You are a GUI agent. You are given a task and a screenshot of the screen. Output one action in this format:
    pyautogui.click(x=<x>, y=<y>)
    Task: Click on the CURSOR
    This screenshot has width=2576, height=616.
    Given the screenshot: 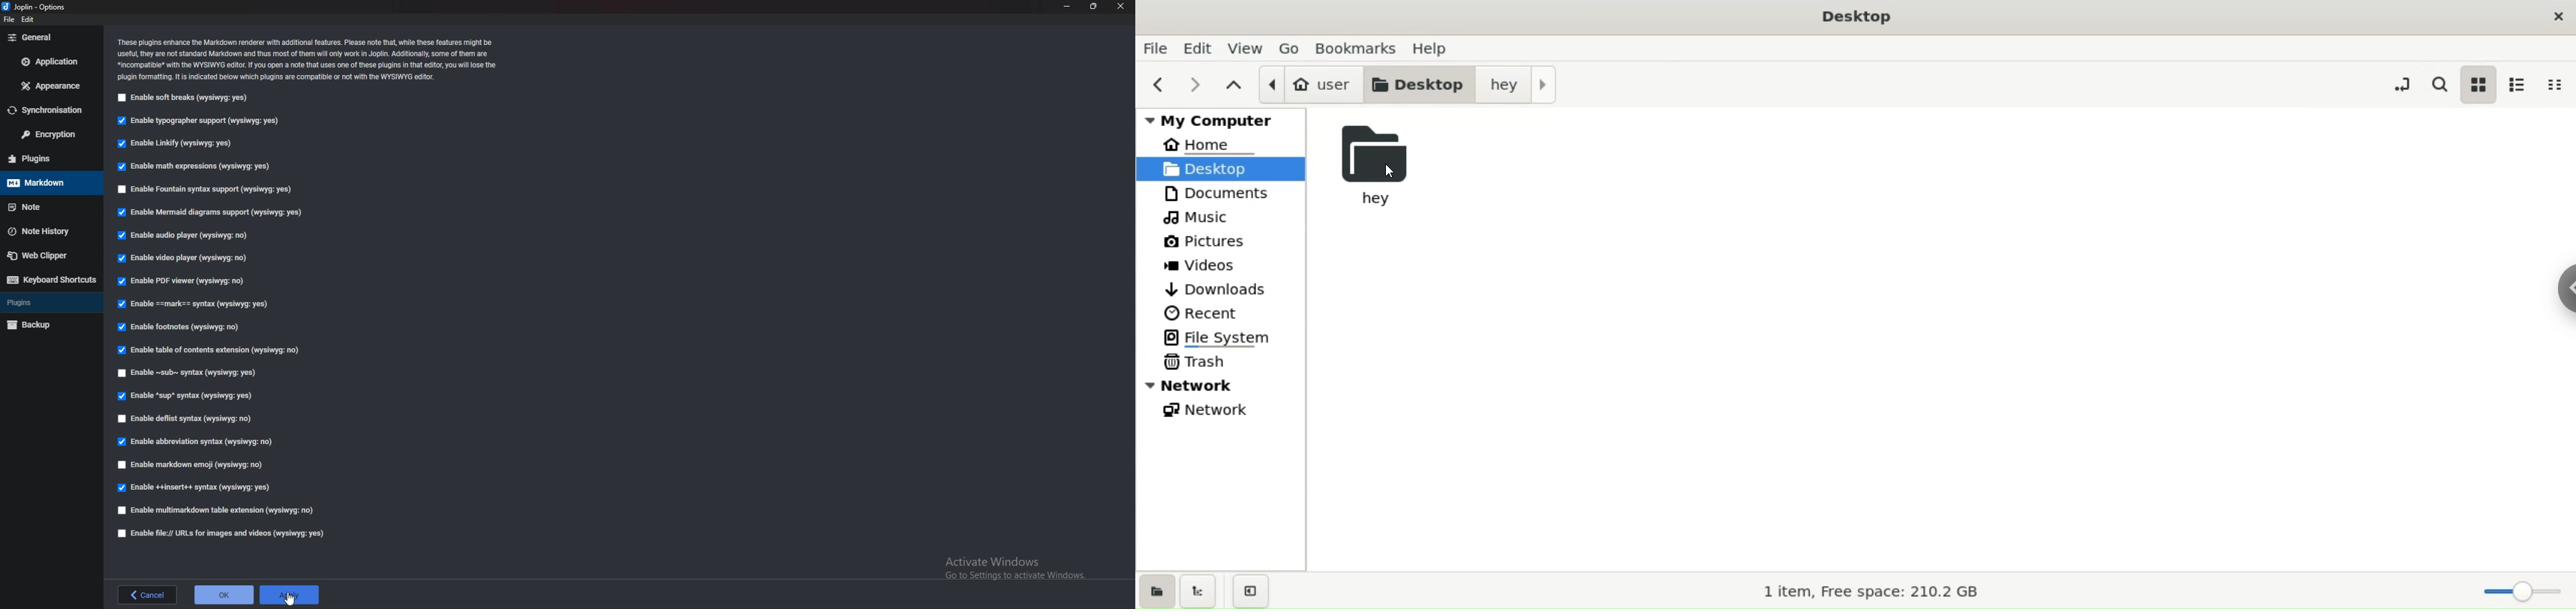 What is the action you would take?
    pyautogui.click(x=1391, y=172)
    